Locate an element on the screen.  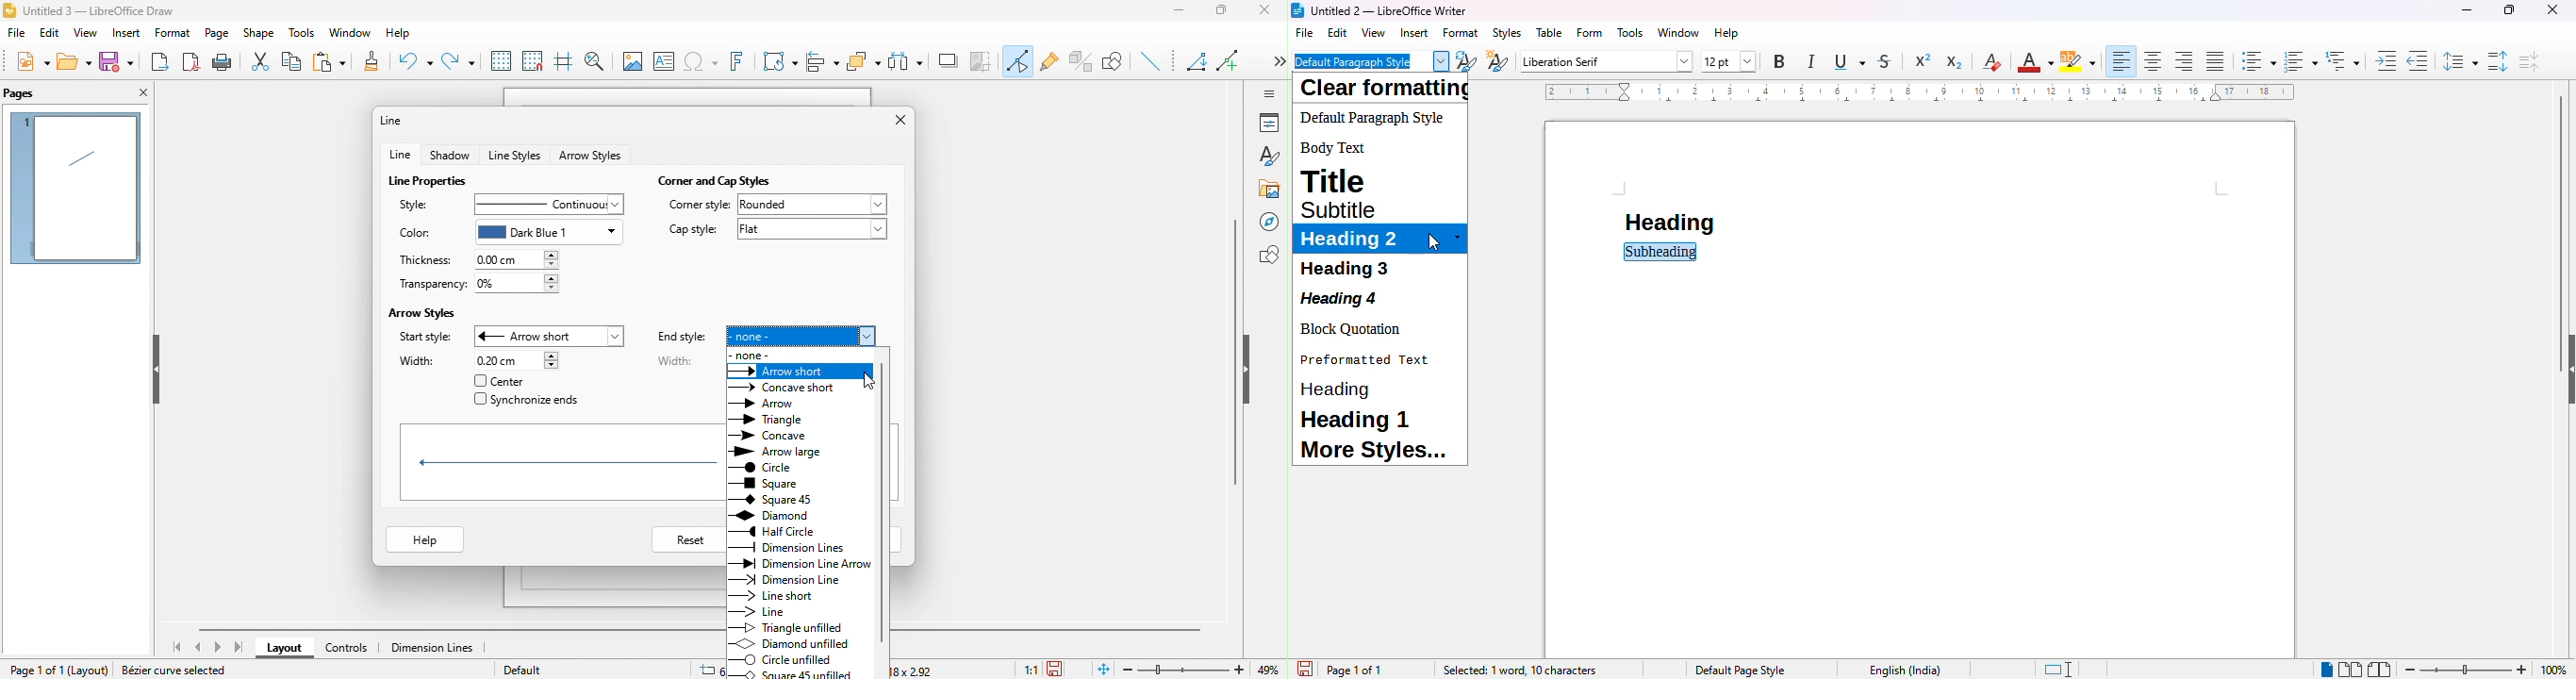
file is located at coordinates (1304, 32).